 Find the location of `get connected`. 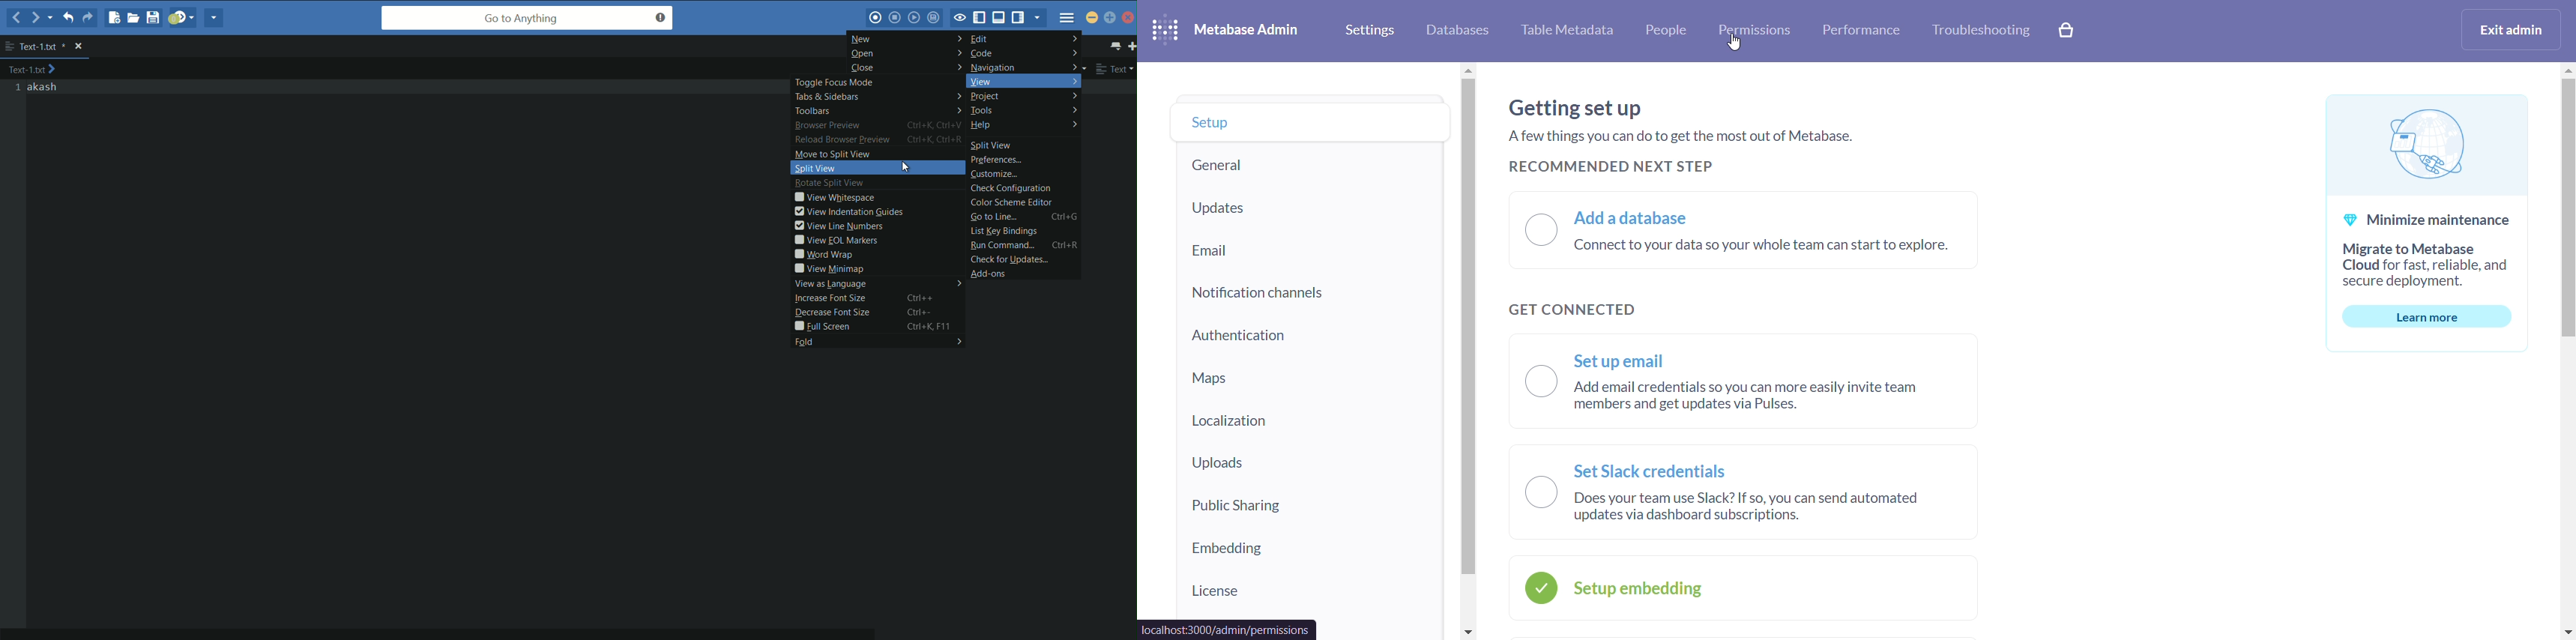

get connected is located at coordinates (1578, 307).